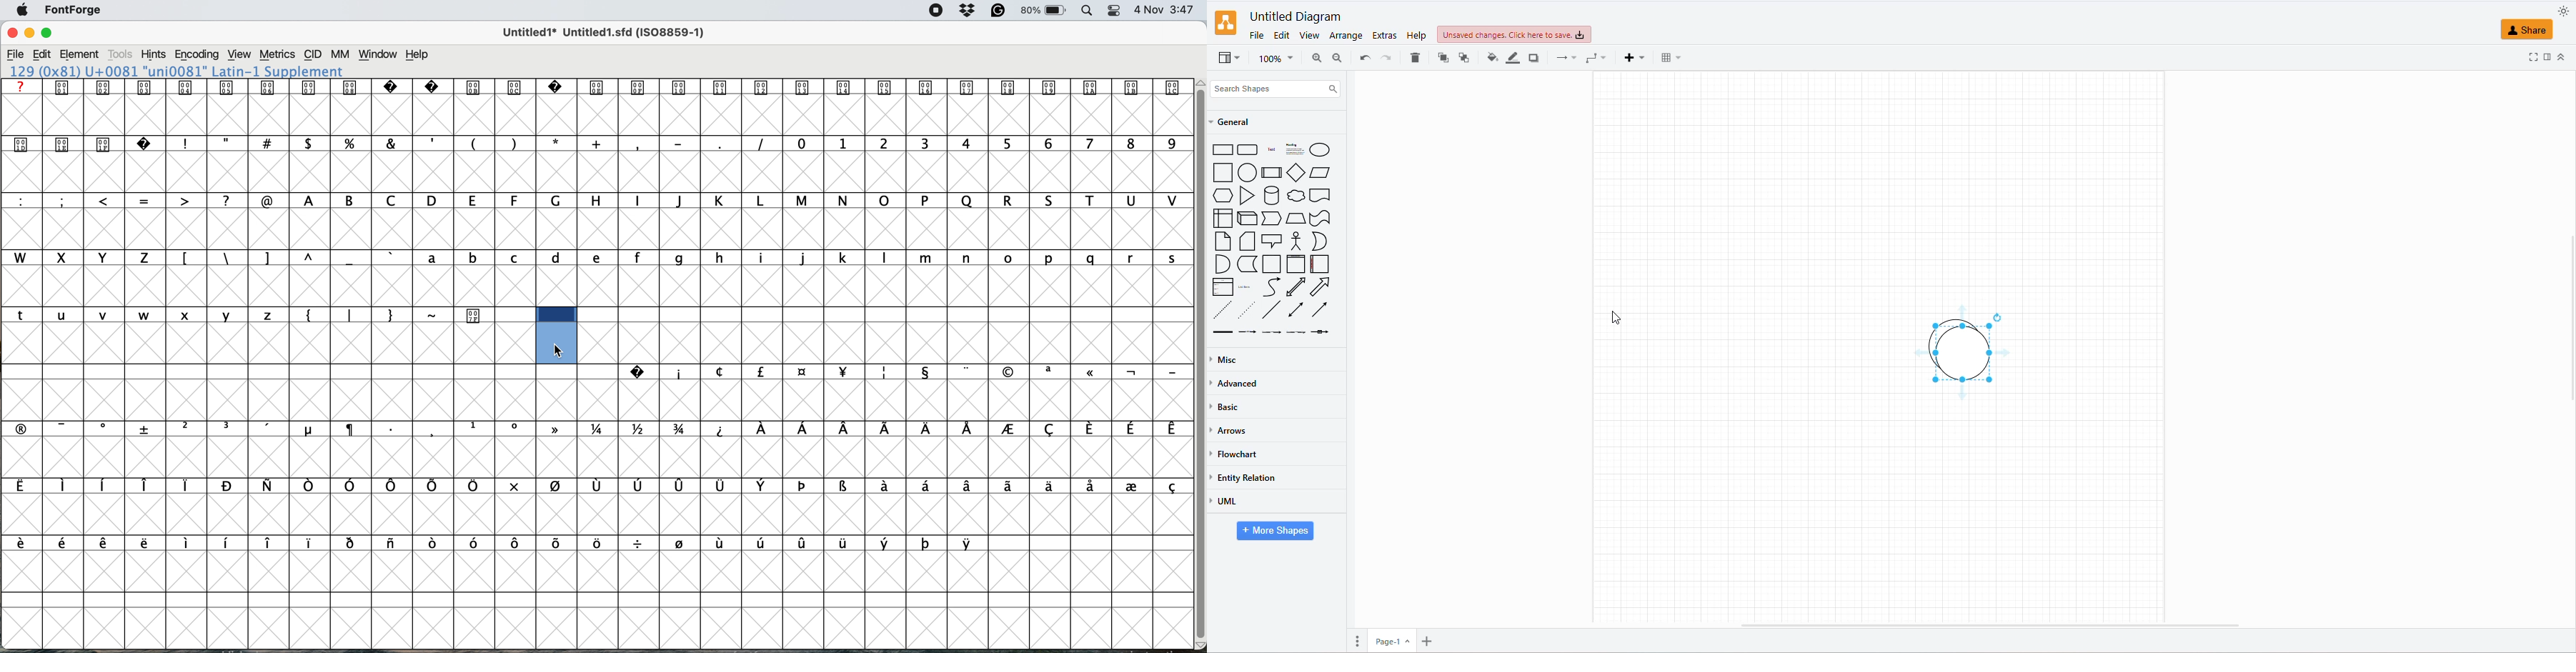 The image size is (2576, 672). What do you see at coordinates (1632, 59) in the screenshot?
I see `INSERT` at bounding box center [1632, 59].